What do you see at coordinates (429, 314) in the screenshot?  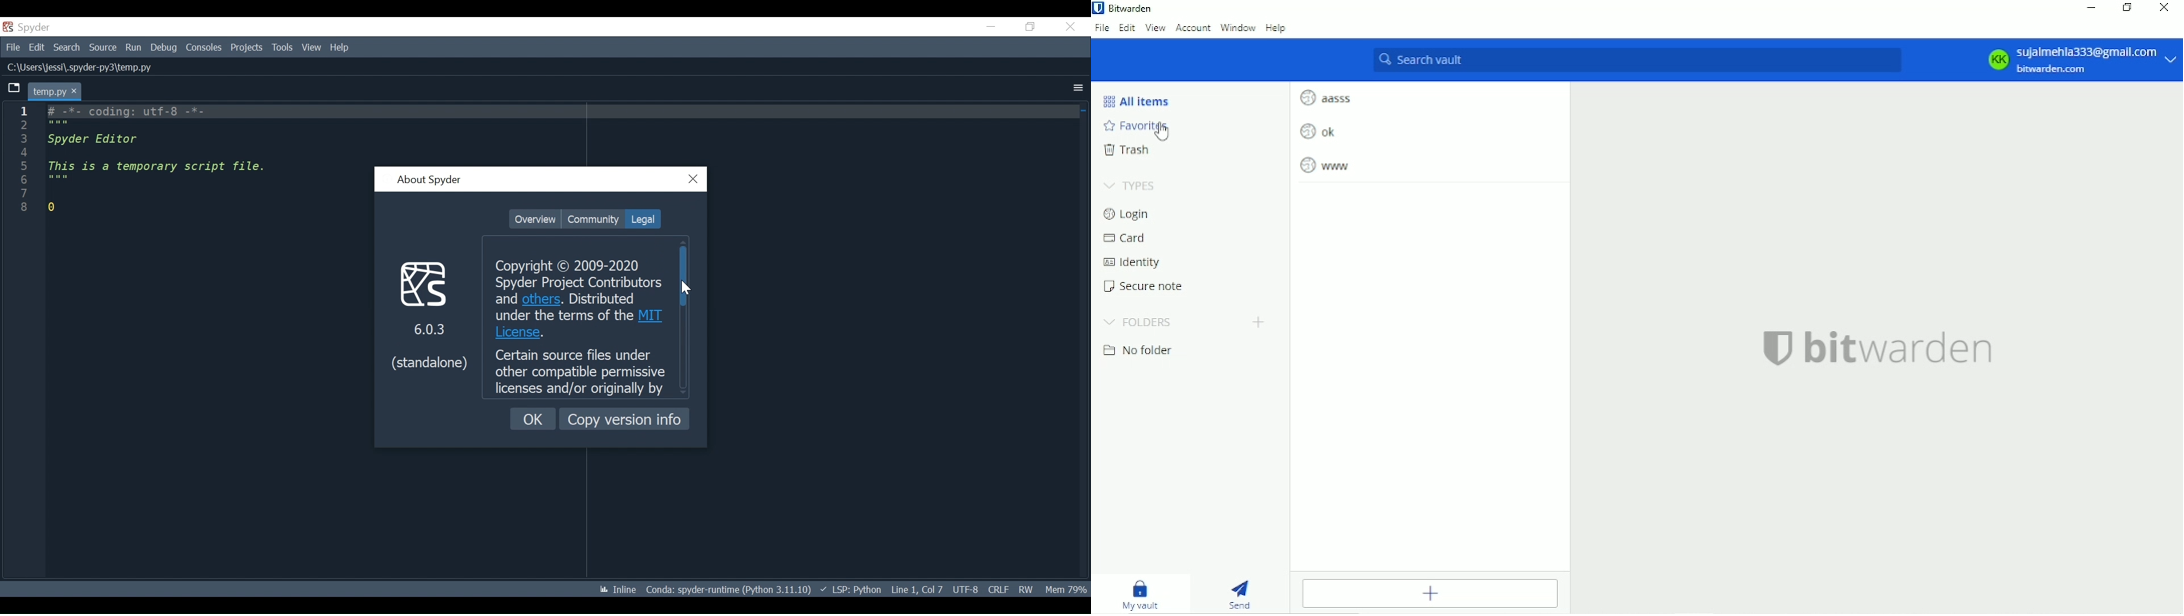 I see `6.0.3 (standalone)` at bounding box center [429, 314].